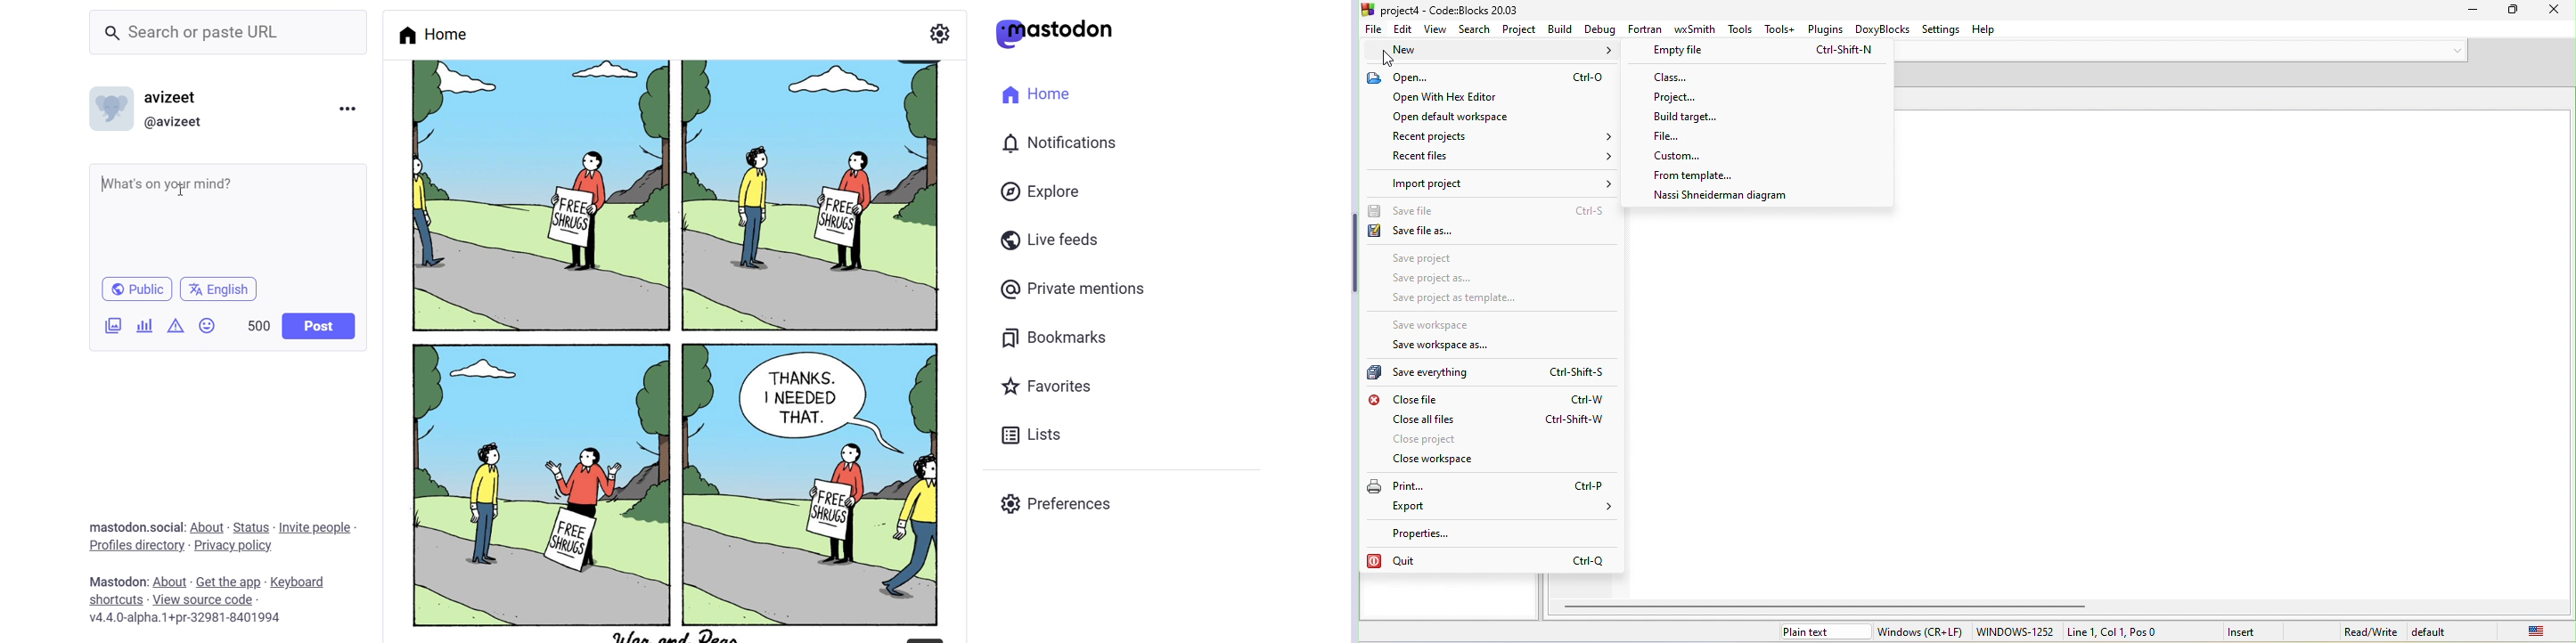 Image resolution: width=2576 pixels, height=644 pixels. What do you see at coordinates (2464, 11) in the screenshot?
I see `minimize` at bounding box center [2464, 11].